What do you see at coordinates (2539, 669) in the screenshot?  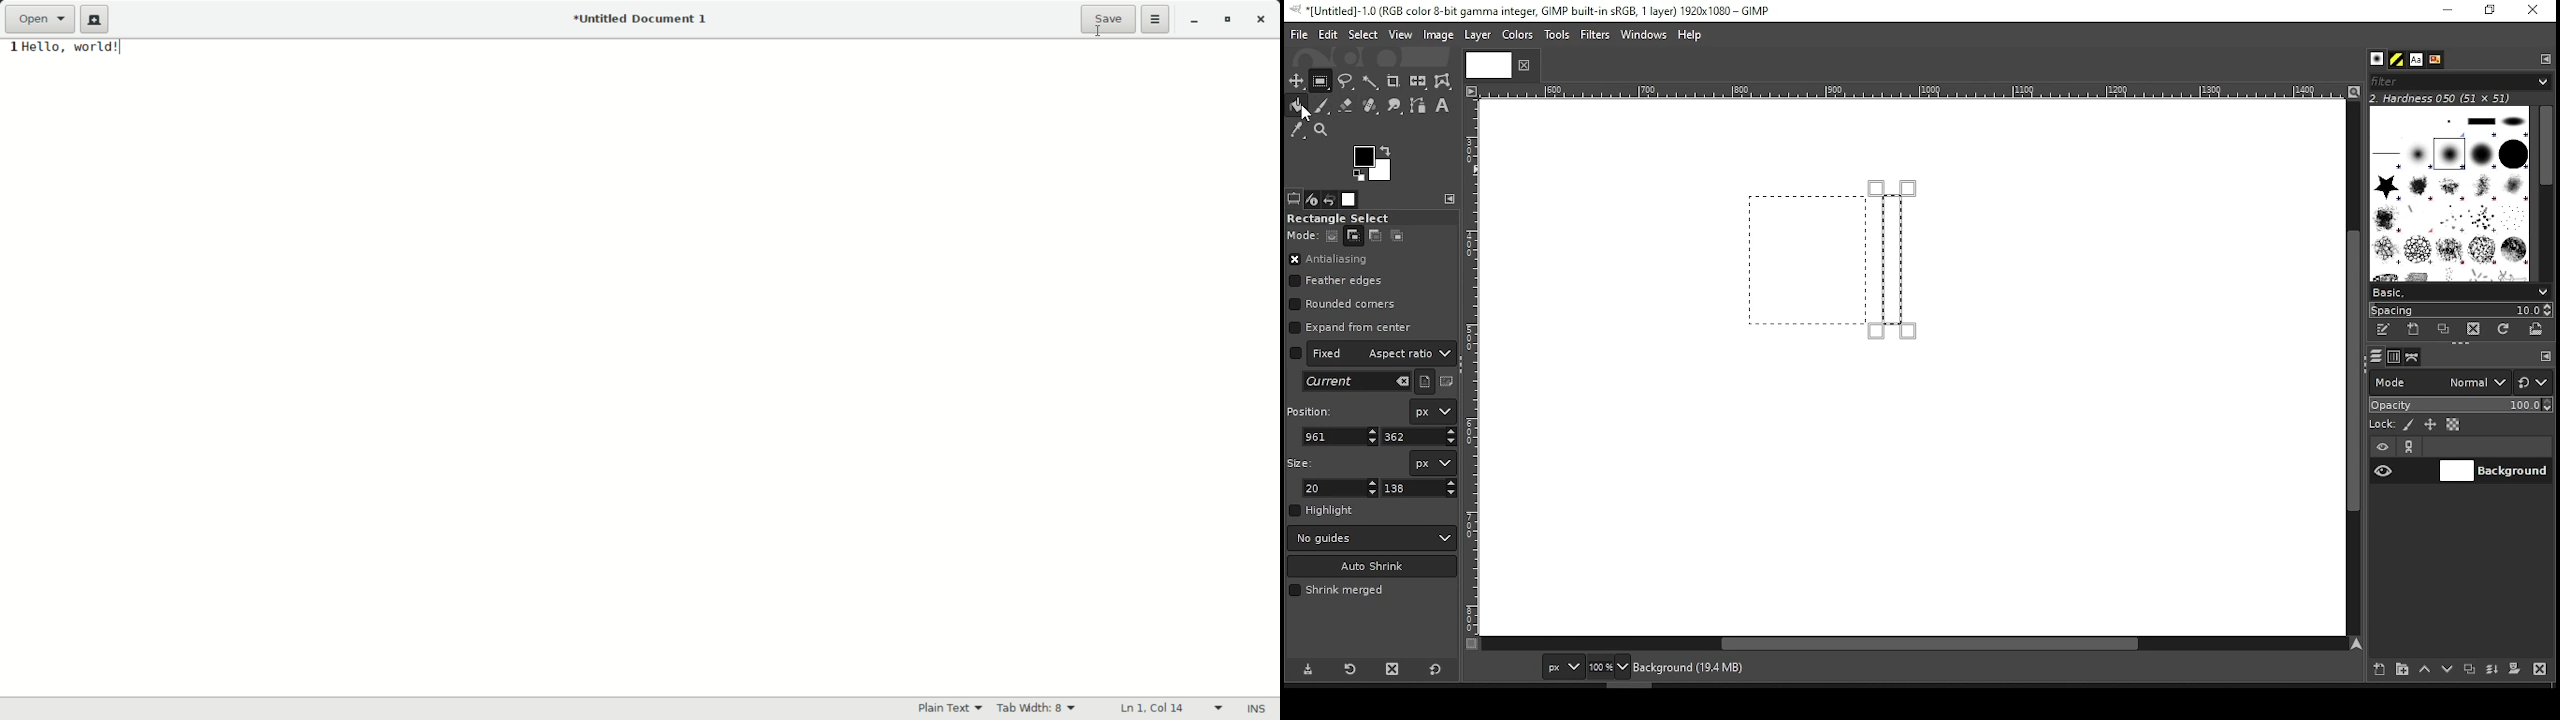 I see `delete layer` at bounding box center [2539, 669].